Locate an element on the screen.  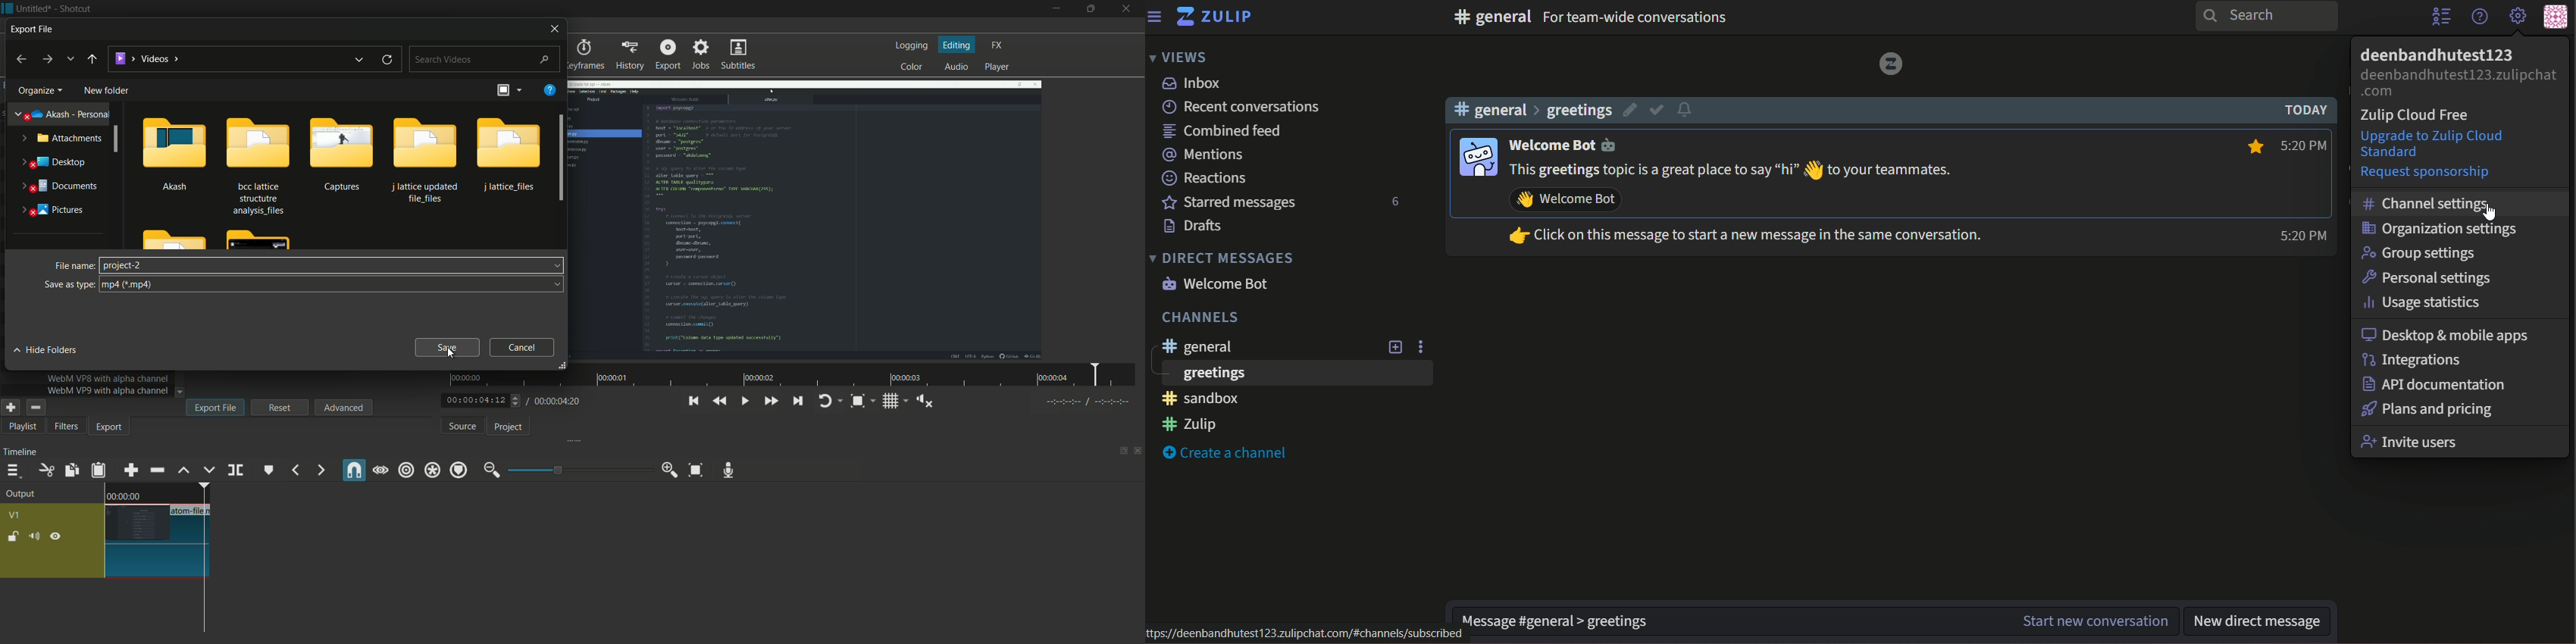
export is located at coordinates (110, 429).